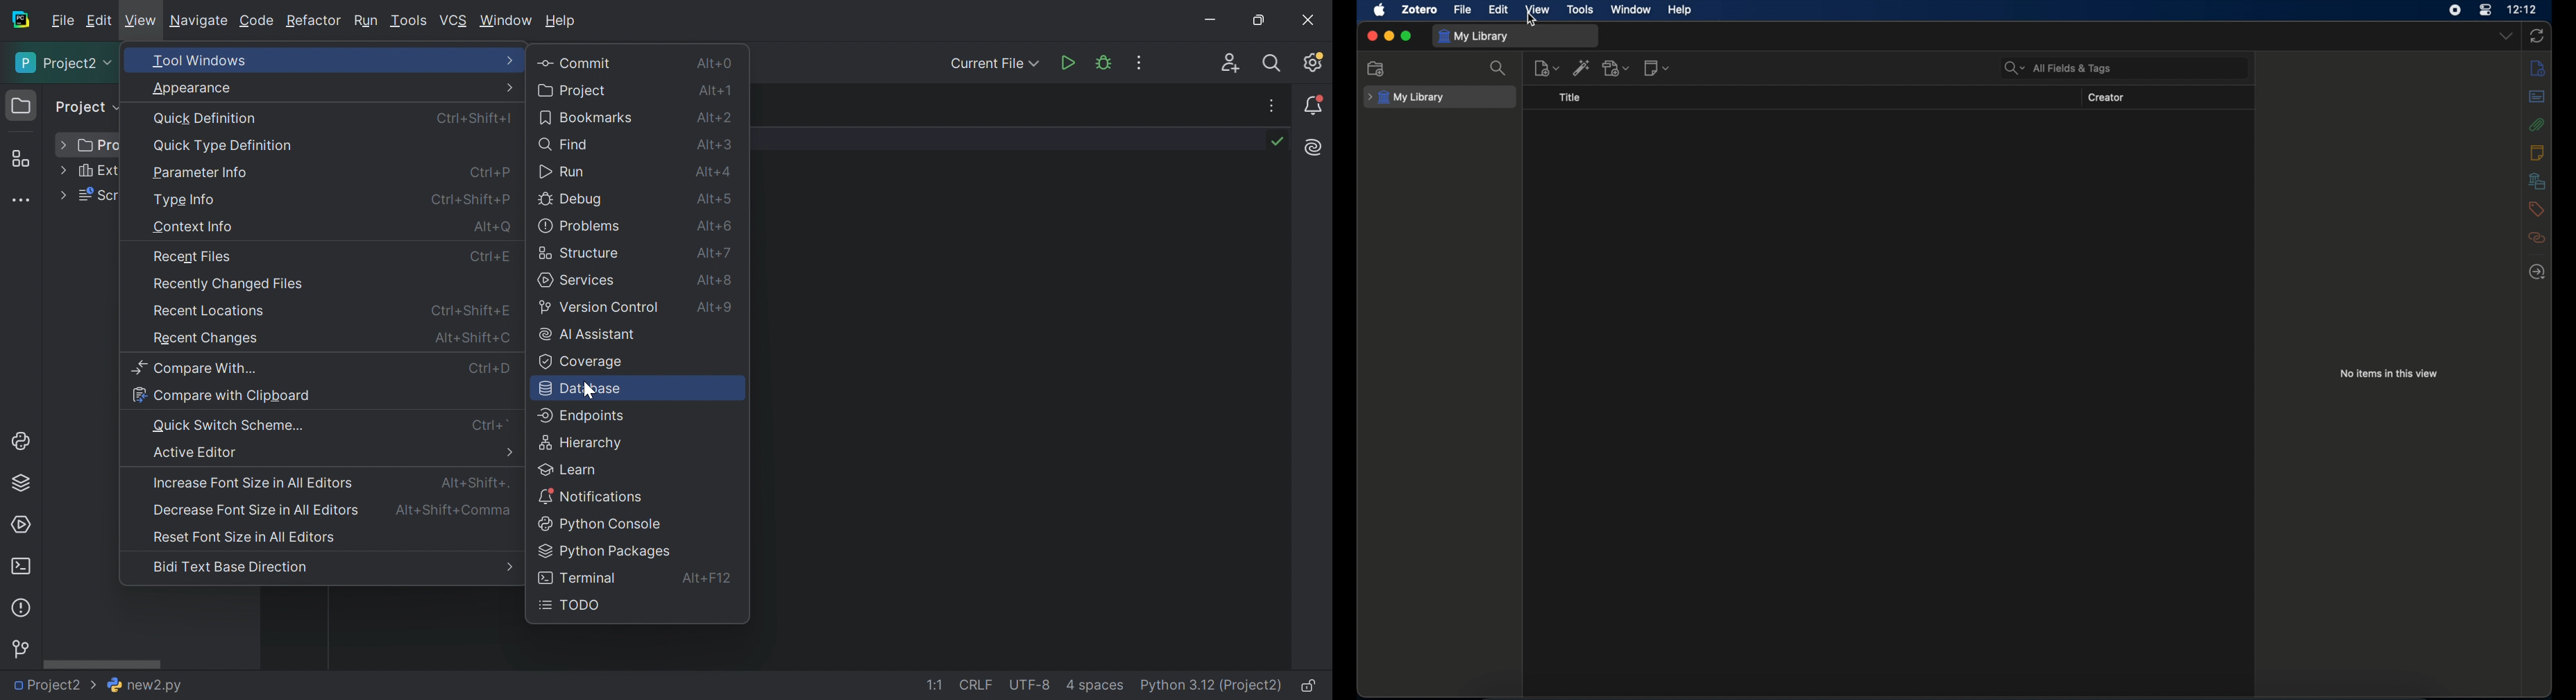  What do you see at coordinates (1580, 10) in the screenshot?
I see `tools` at bounding box center [1580, 10].